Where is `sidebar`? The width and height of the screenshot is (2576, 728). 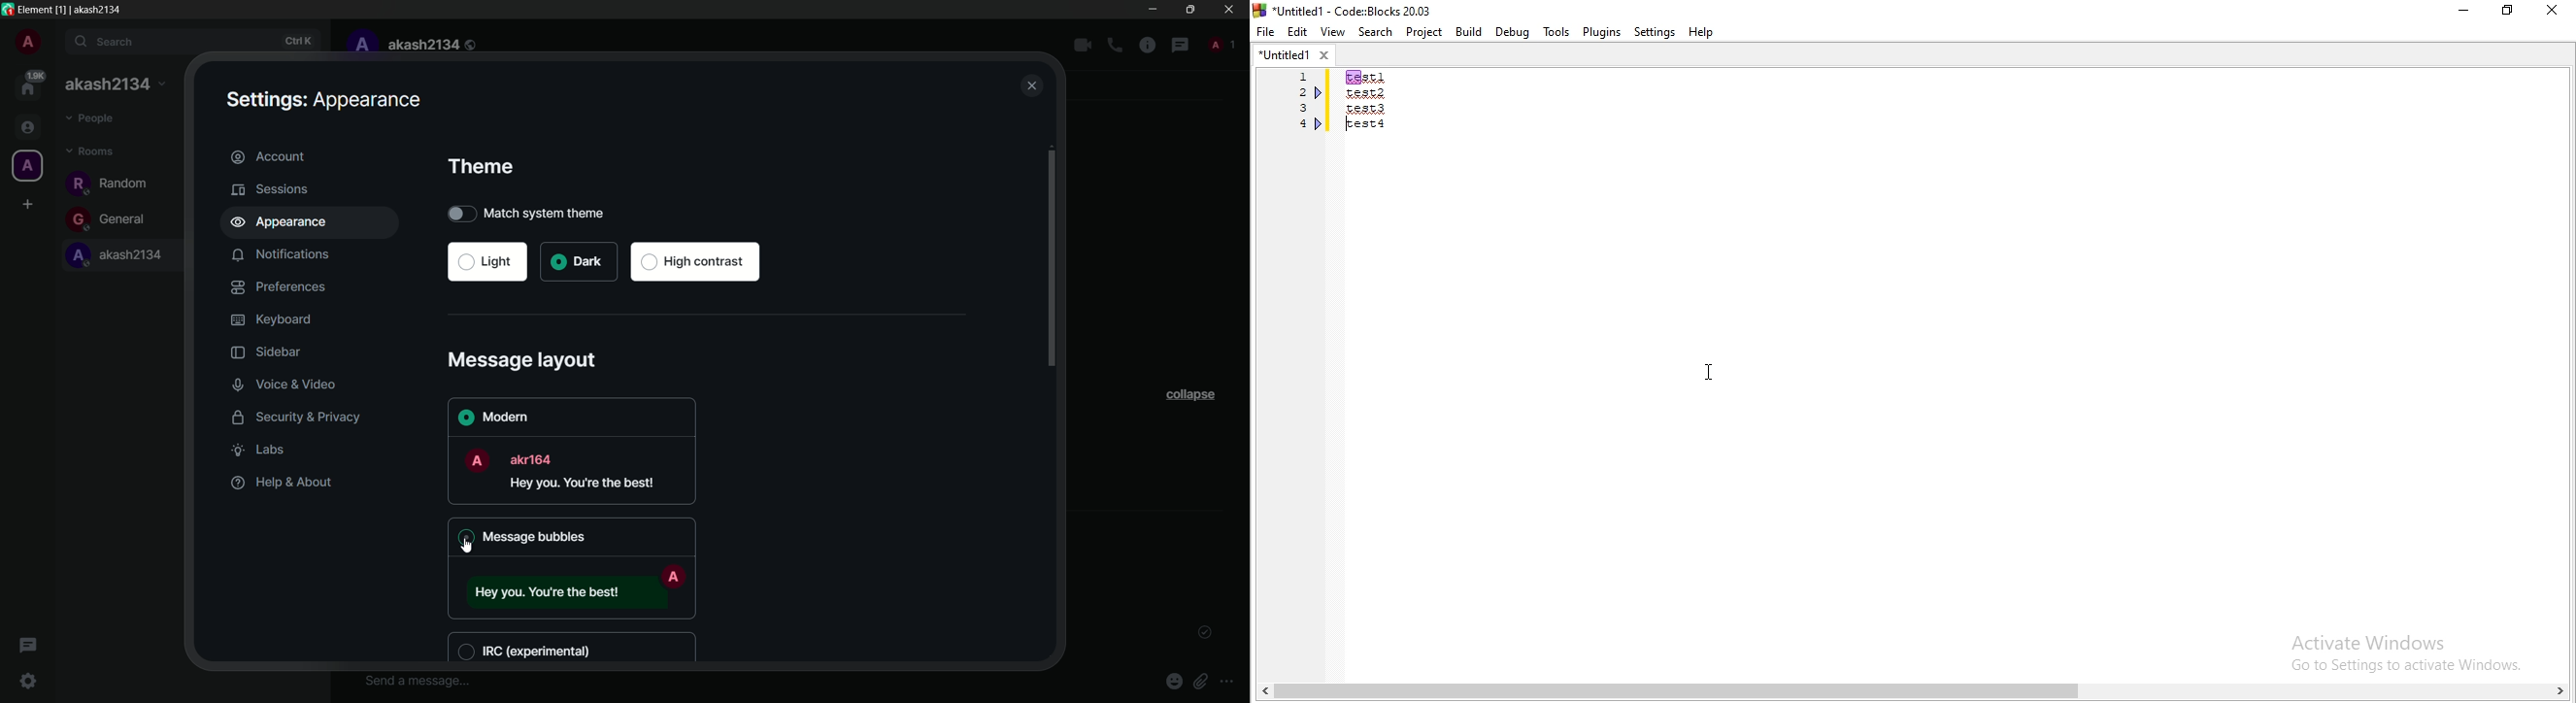 sidebar is located at coordinates (263, 353).